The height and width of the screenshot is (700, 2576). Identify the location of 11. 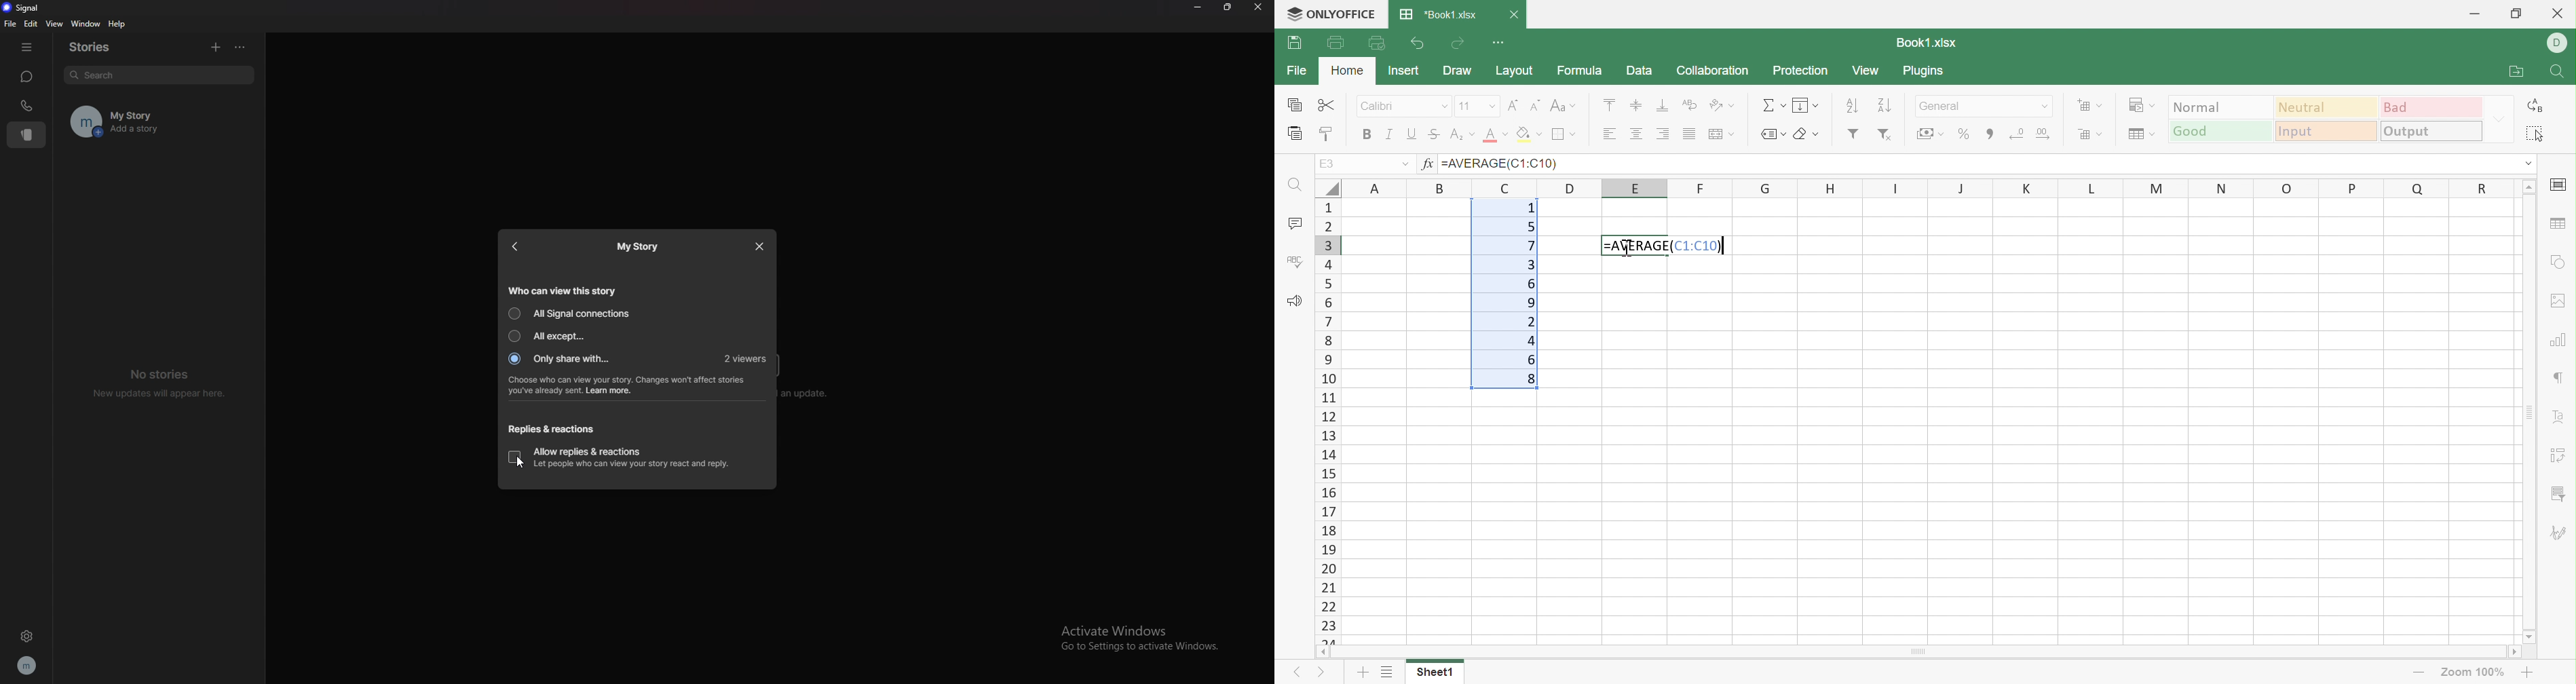
(1466, 107).